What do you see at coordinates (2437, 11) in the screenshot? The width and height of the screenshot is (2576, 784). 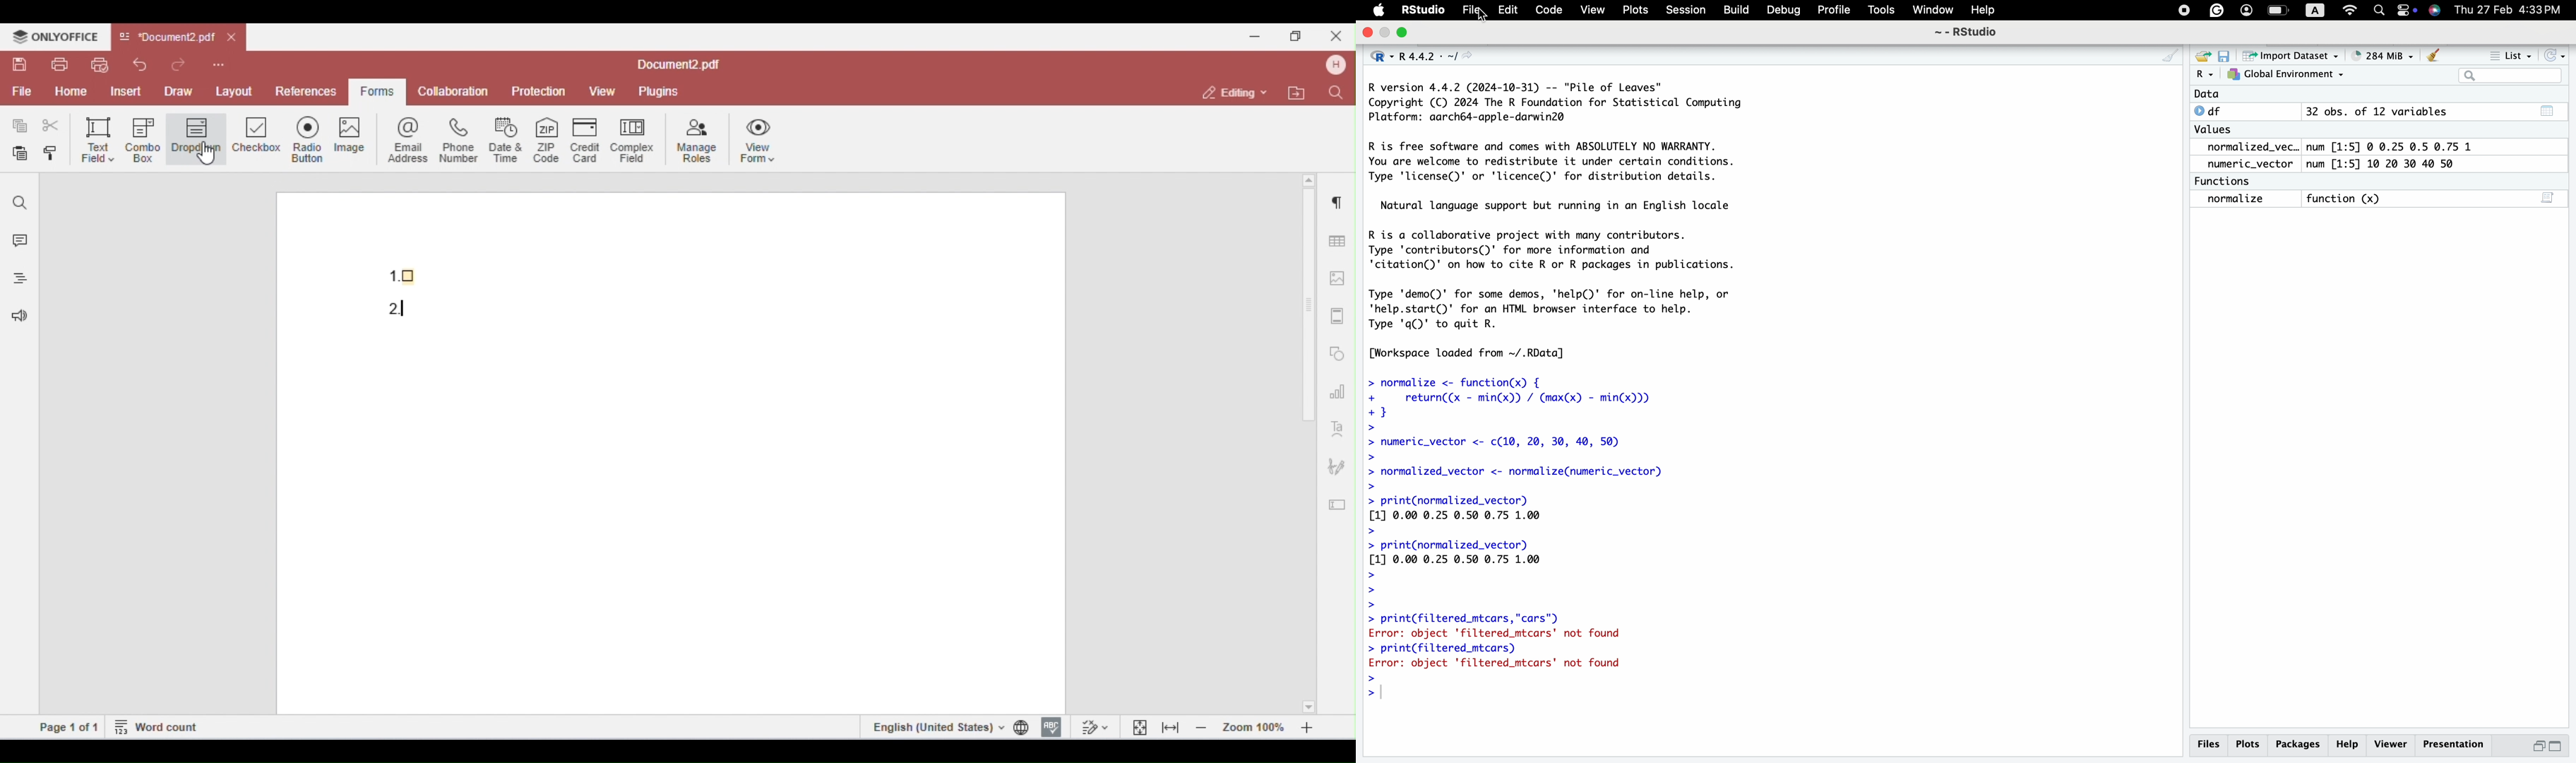 I see `SIRI` at bounding box center [2437, 11].